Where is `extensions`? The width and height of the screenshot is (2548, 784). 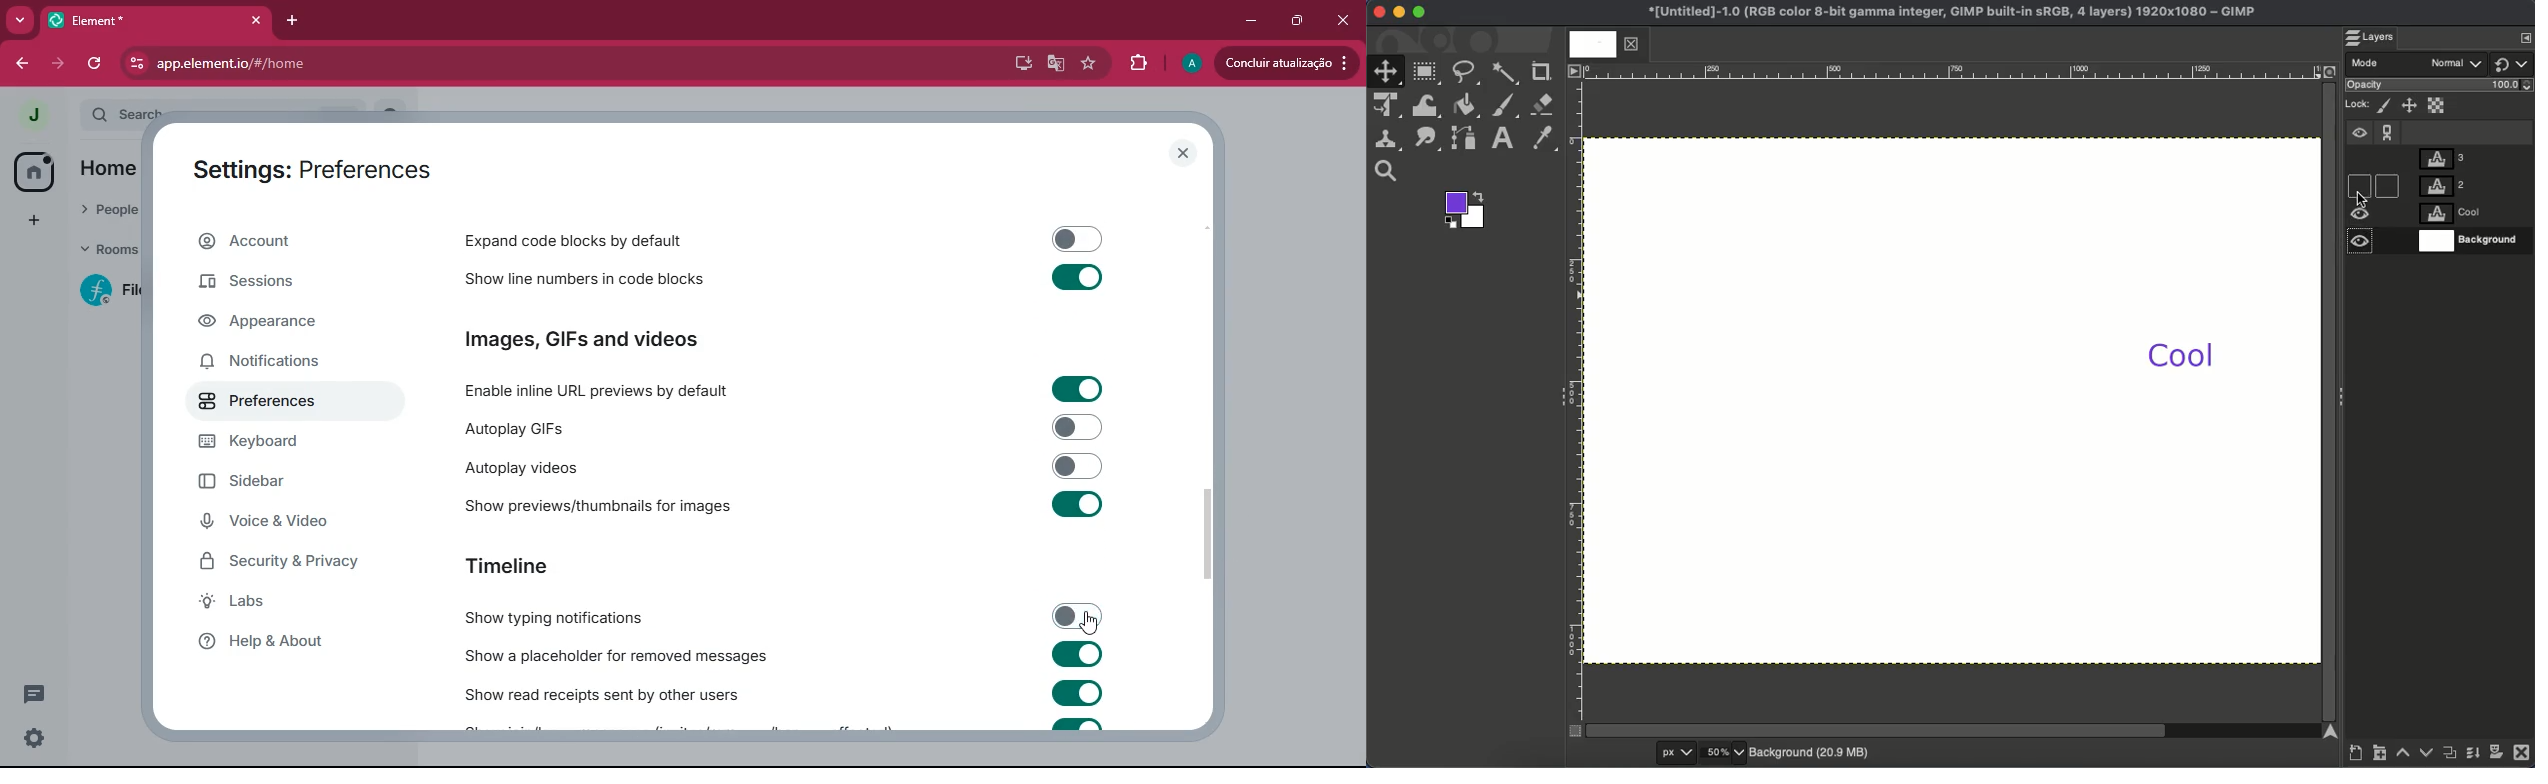 extensions is located at coordinates (1139, 63).